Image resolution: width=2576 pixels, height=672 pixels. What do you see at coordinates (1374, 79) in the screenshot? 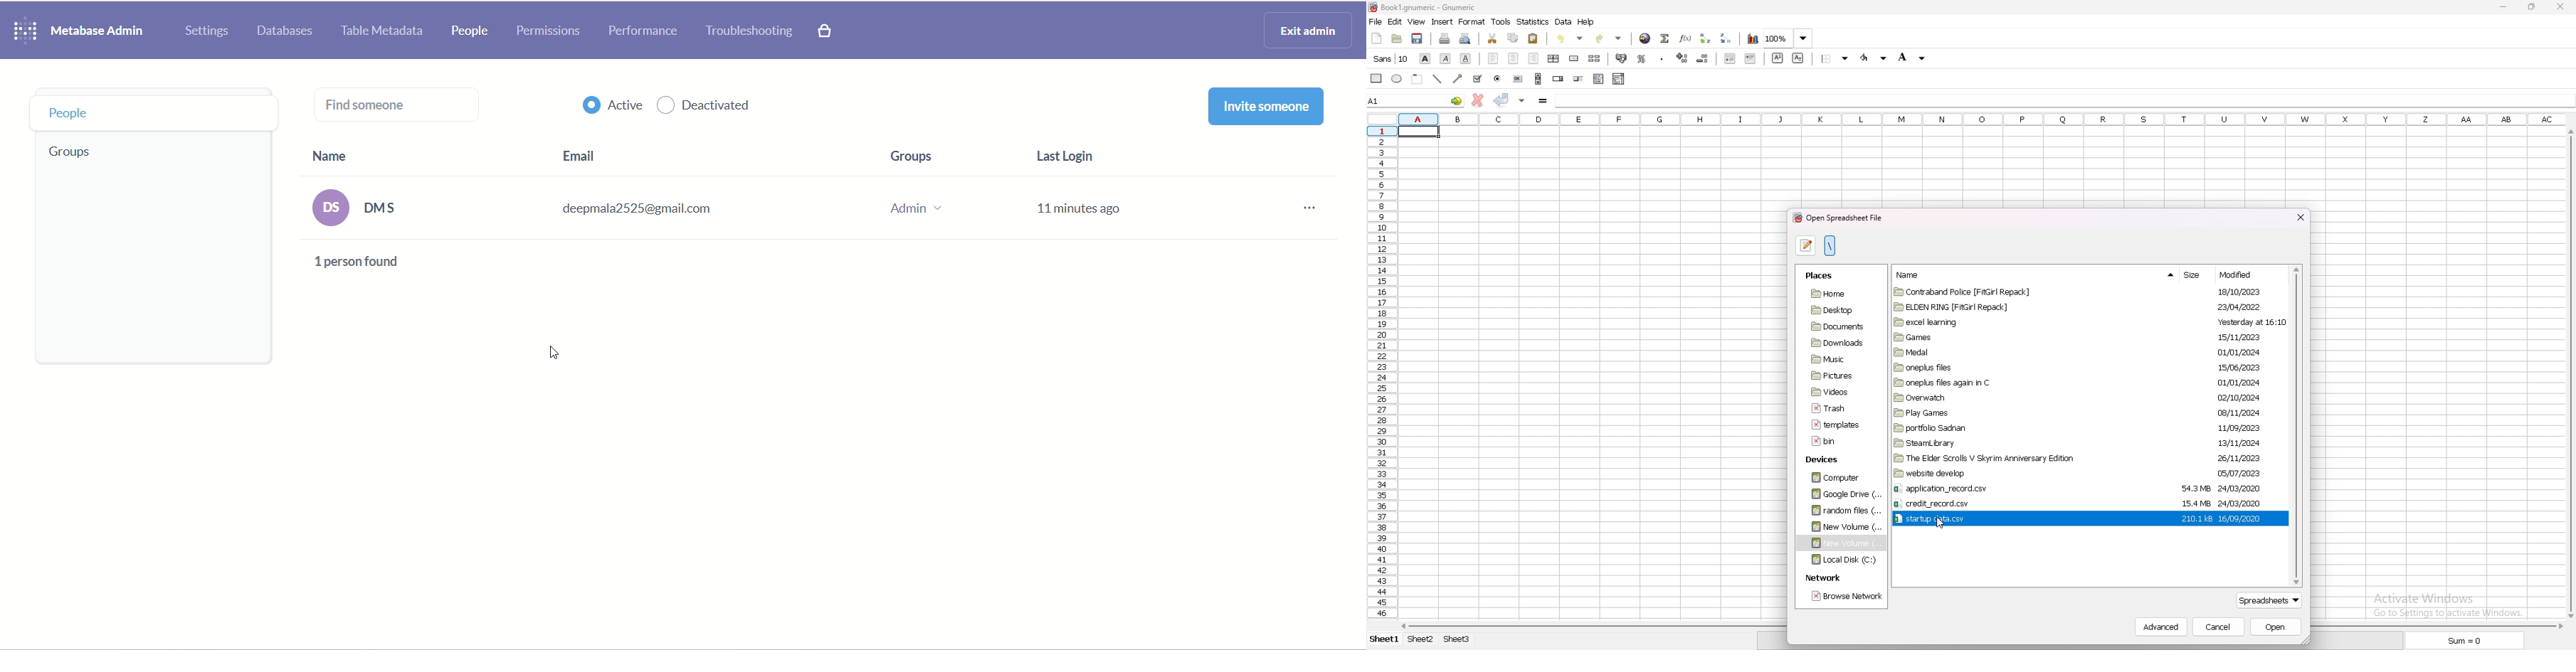
I see `frame` at bounding box center [1374, 79].